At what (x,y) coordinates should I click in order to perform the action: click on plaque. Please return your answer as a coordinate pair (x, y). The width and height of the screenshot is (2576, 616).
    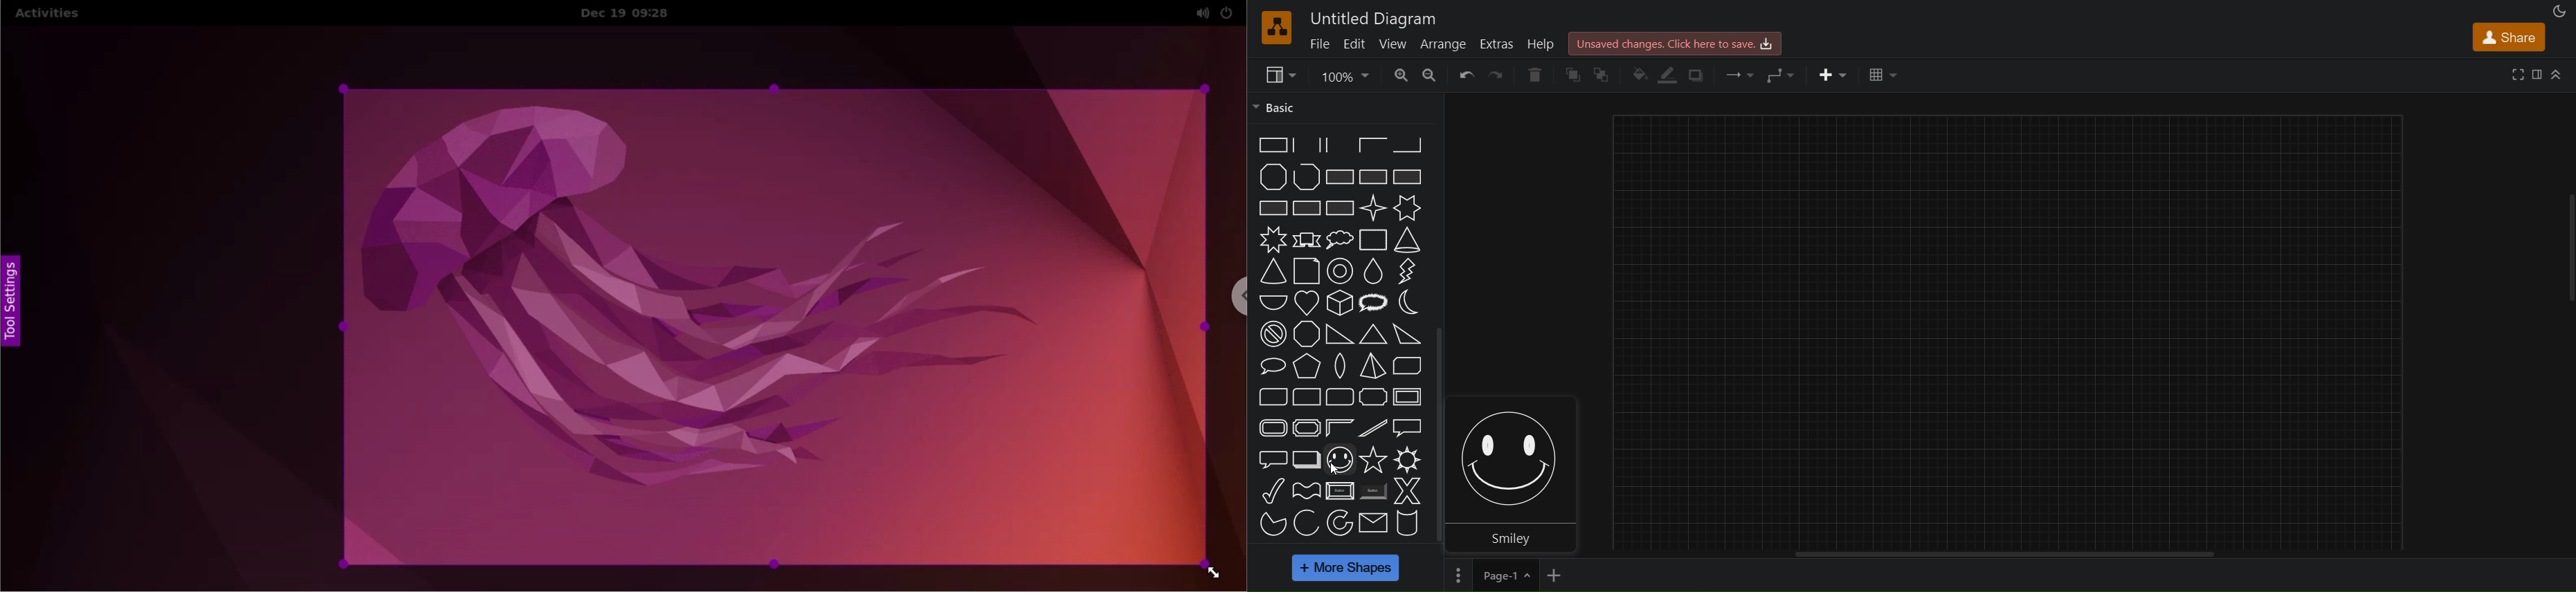
    Looking at the image, I should click on (1373, 396).